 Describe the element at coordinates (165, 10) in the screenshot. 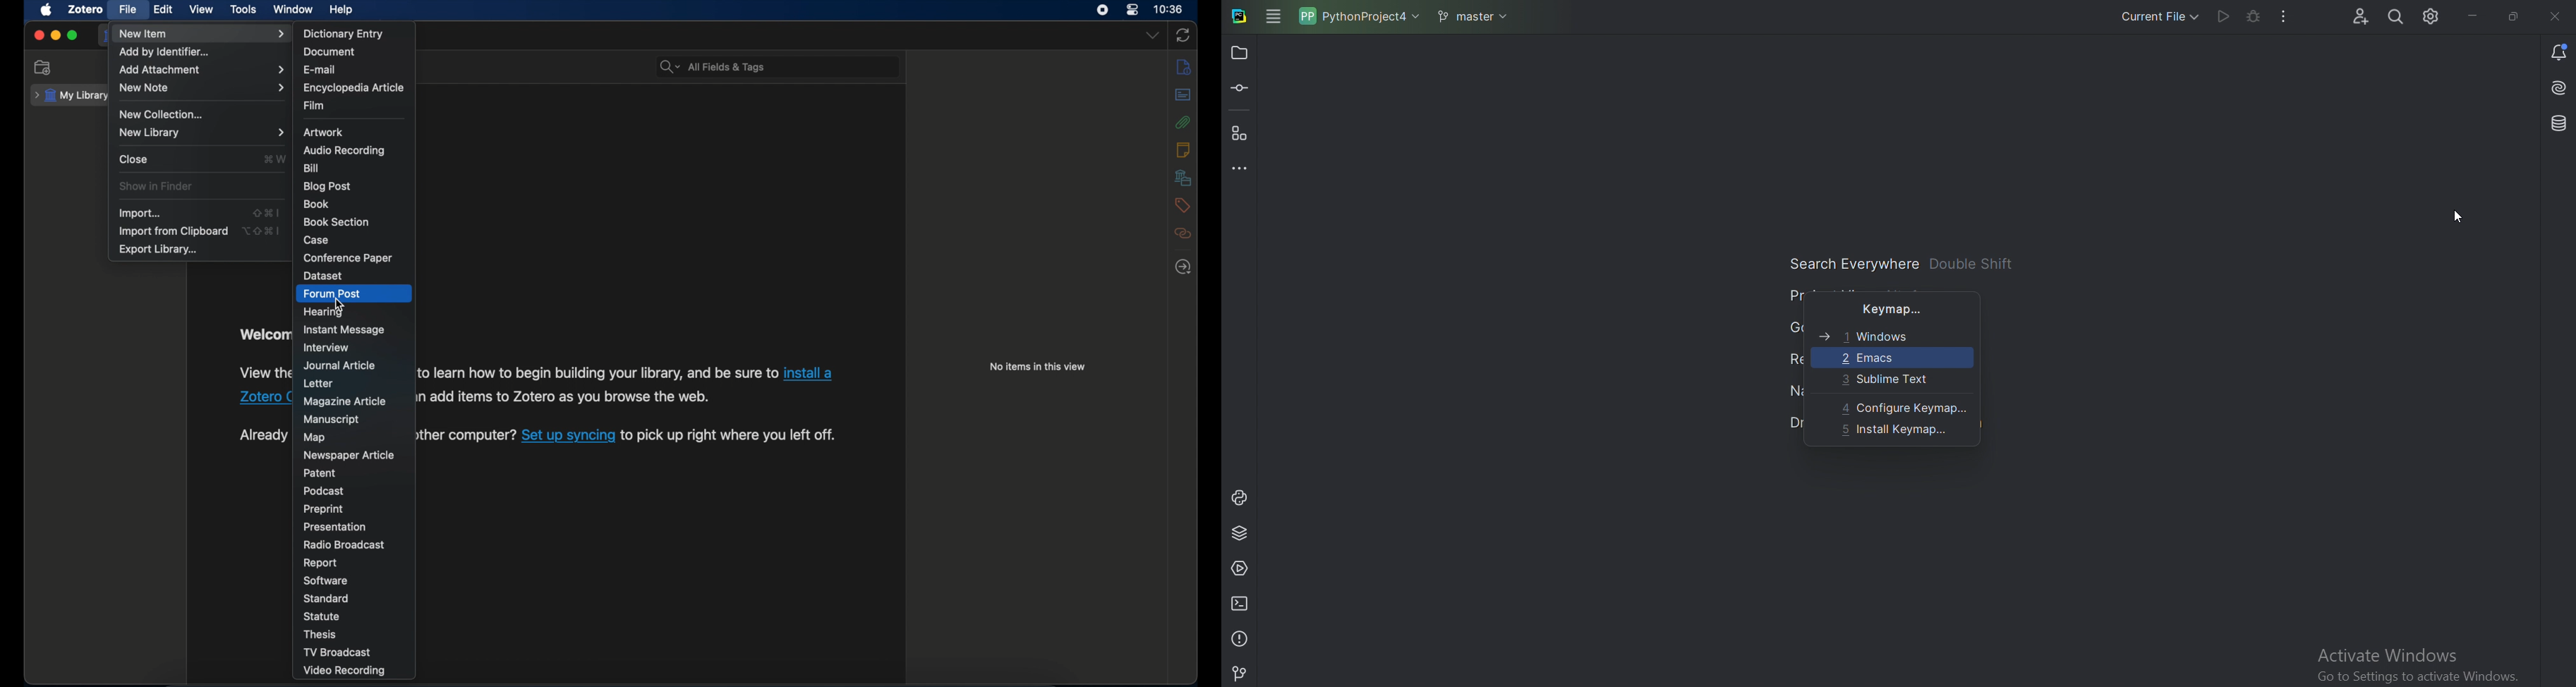

I see `edit` at that location.